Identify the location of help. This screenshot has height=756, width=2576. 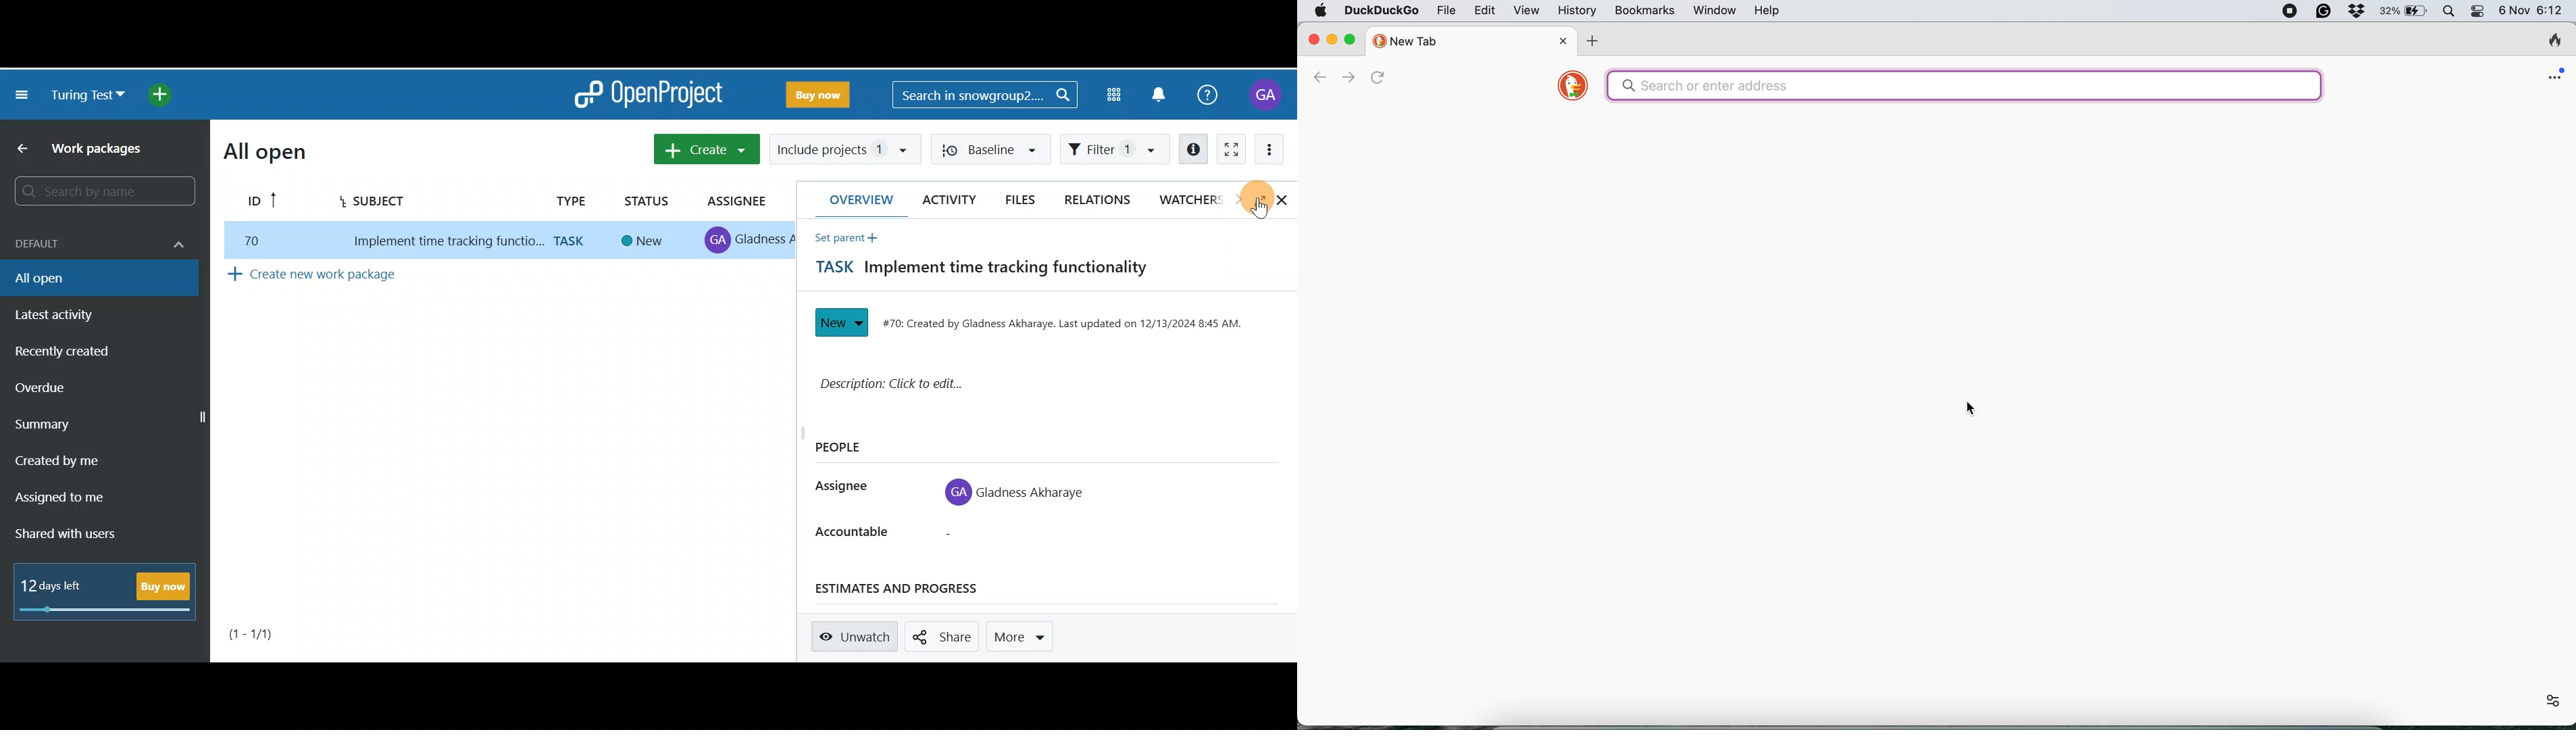
(1769, 10).